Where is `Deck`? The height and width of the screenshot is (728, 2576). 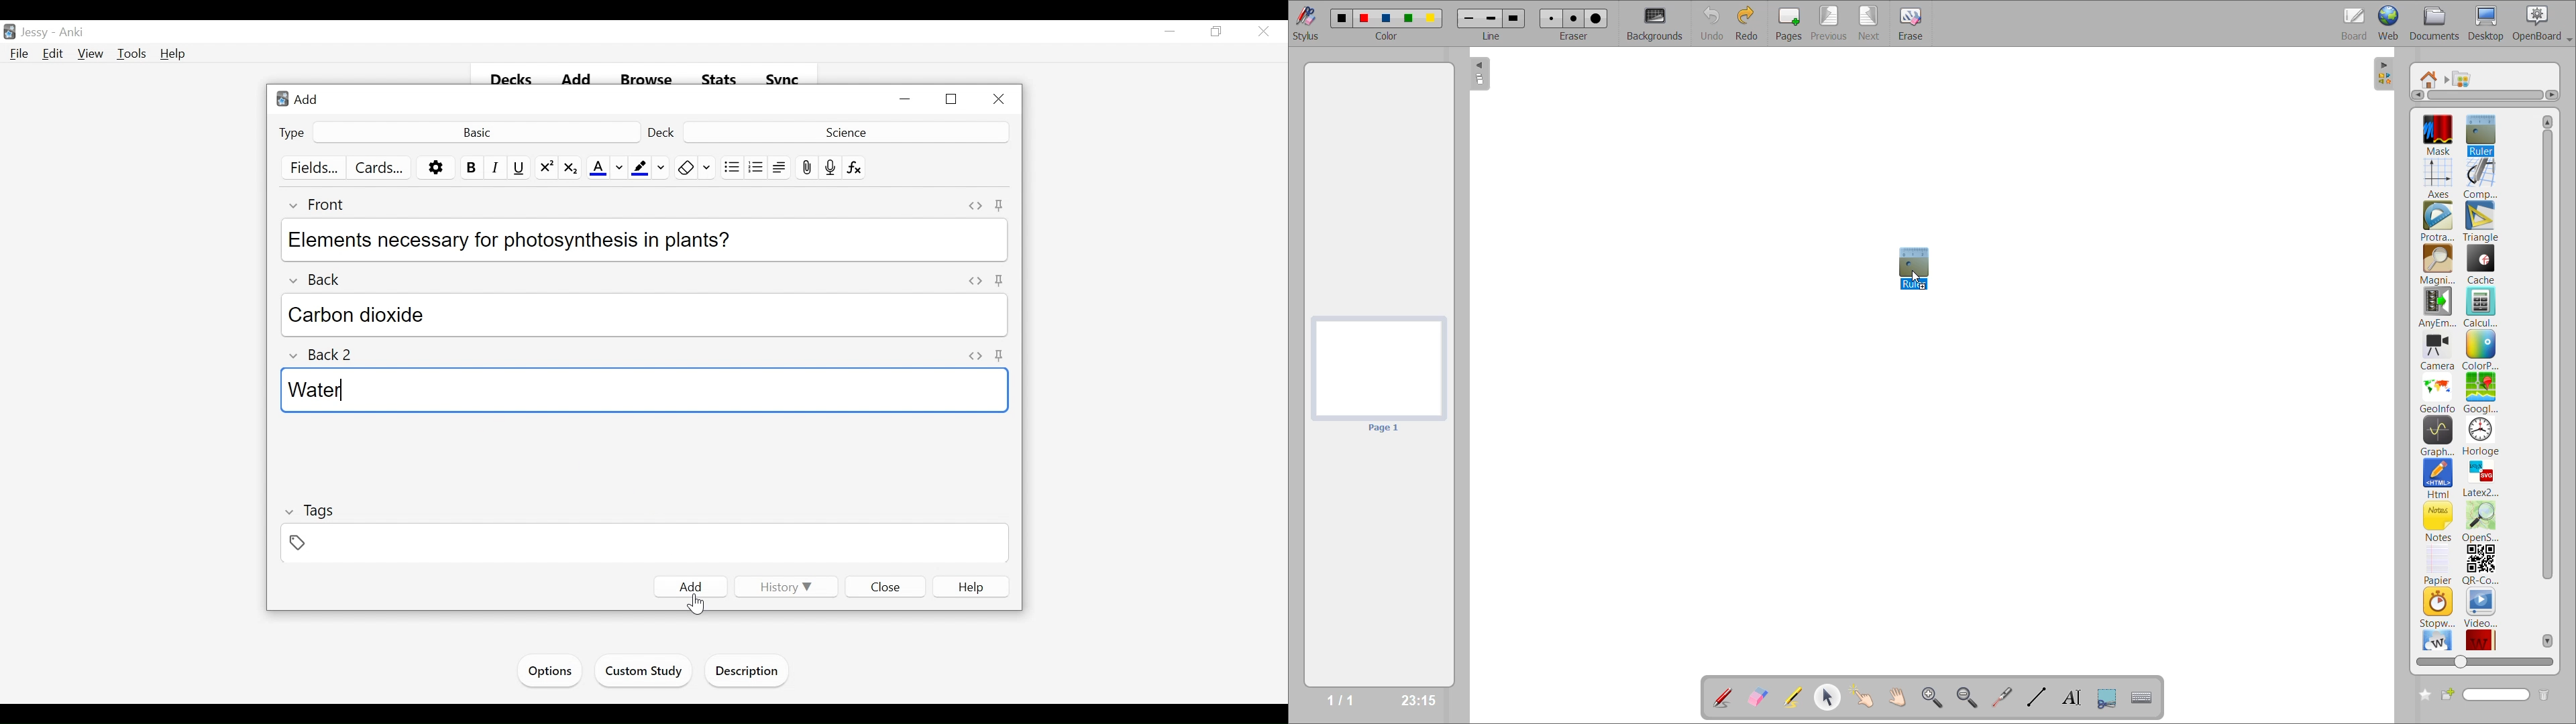 Deck is located at coordinates (663, 132).